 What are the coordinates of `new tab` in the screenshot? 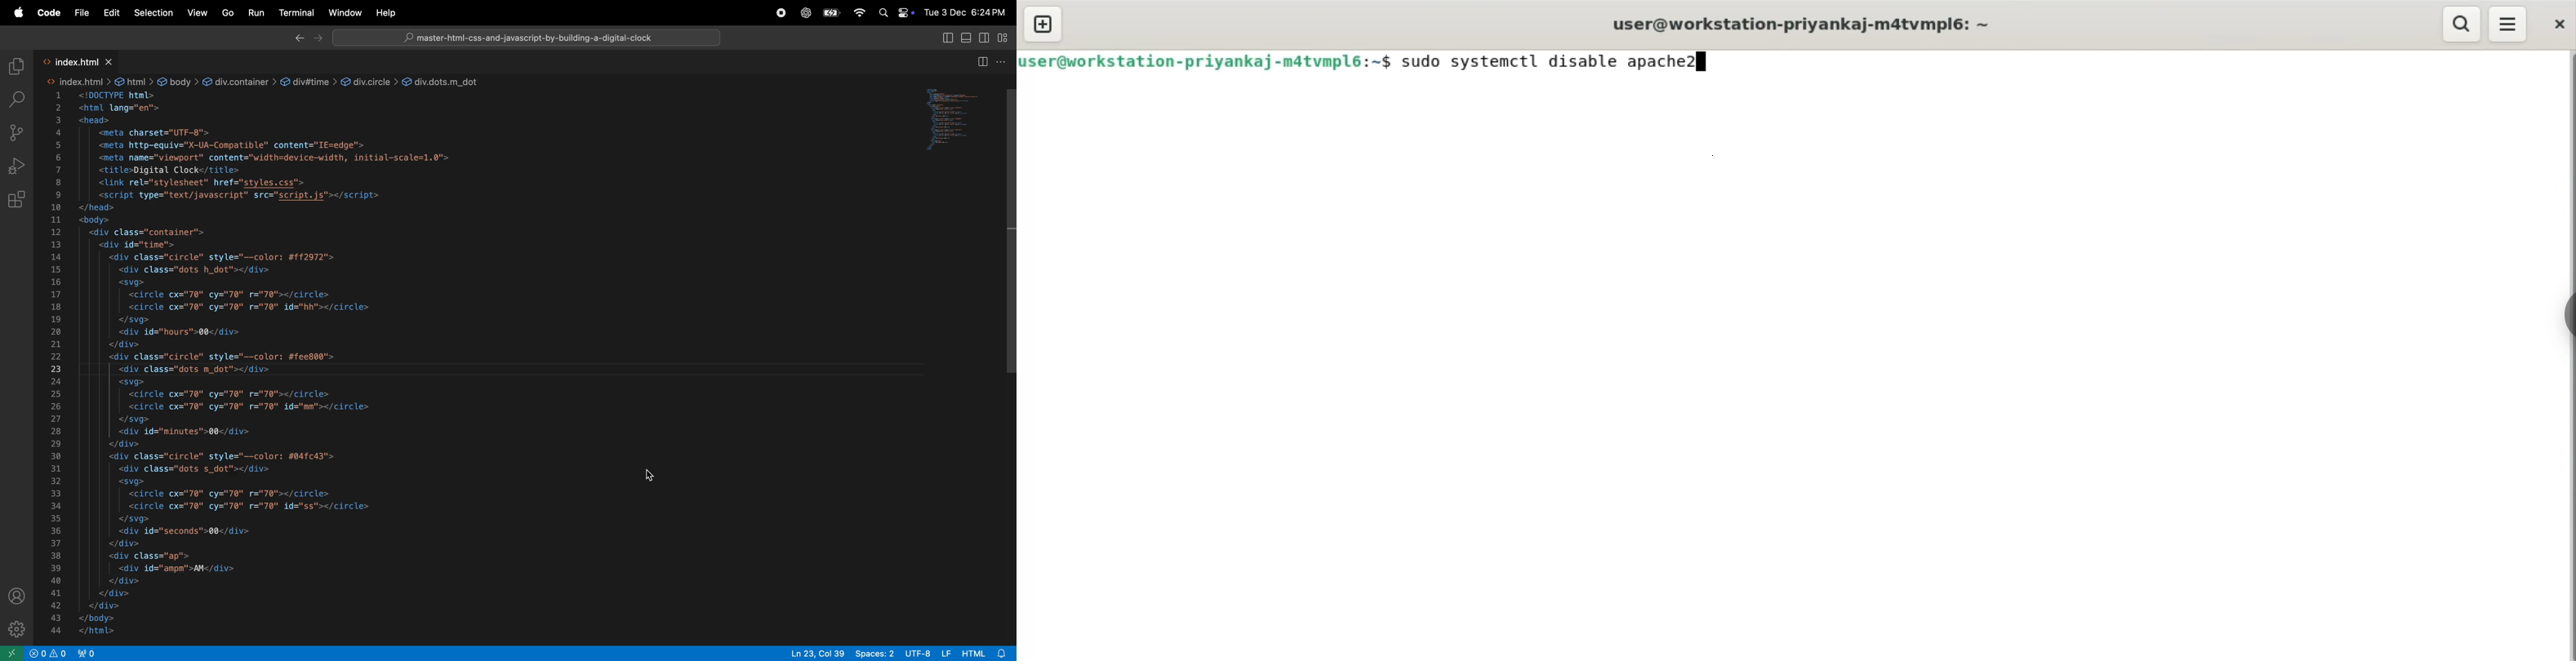 It's located at (1044, 23).